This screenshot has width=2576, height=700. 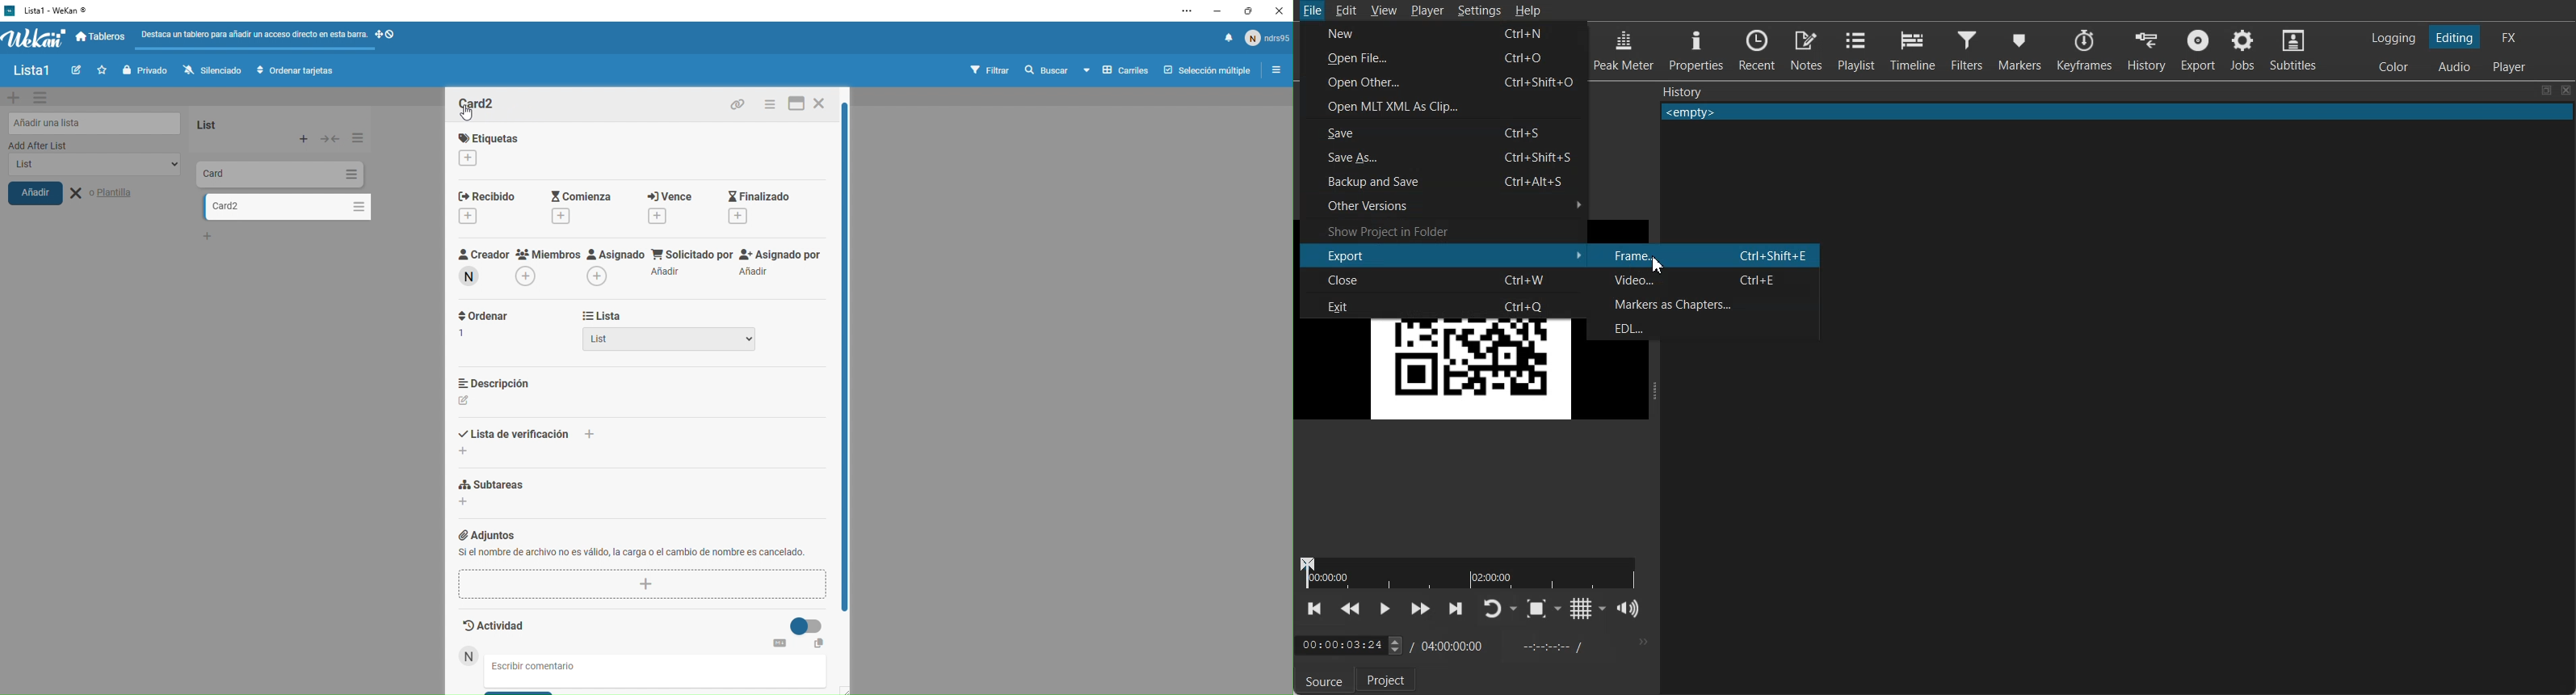 What do you see at coordinates (397, 34) in the screenshot?
I see `Symbols` at bounding box center [397, 34].